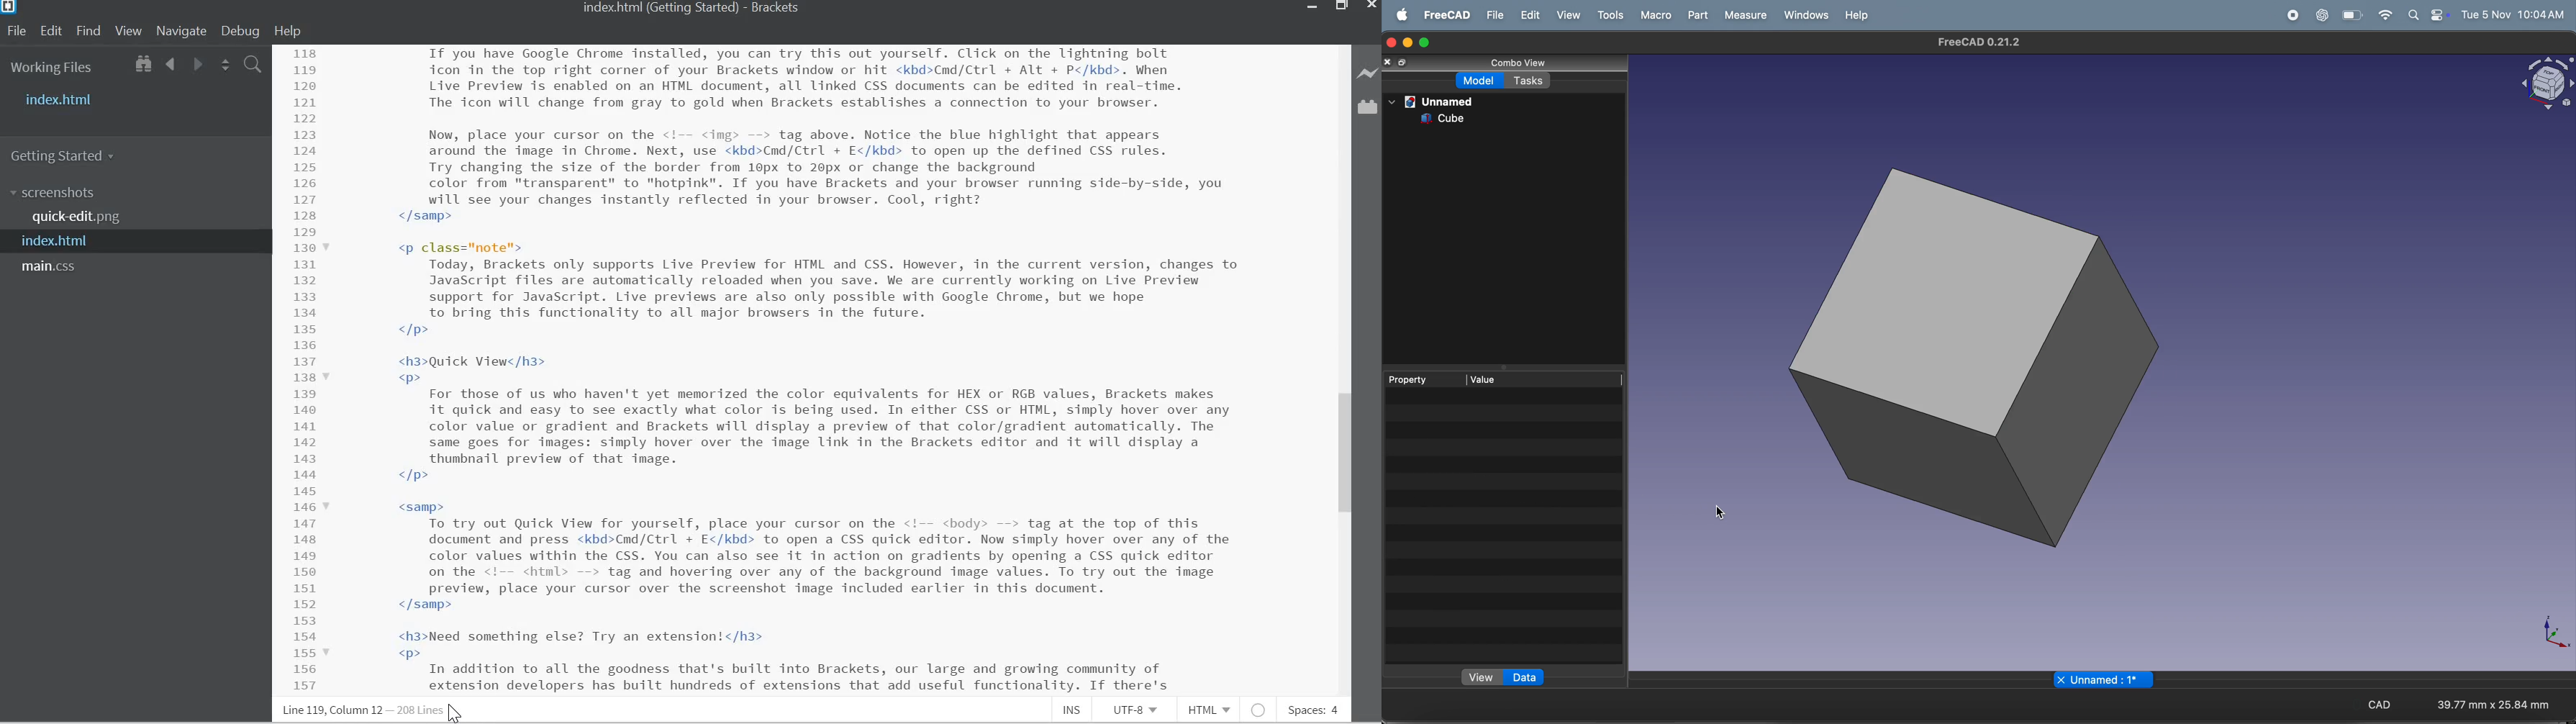 The width and height of the screenshot is (2576, 728). I want to click on closing, so click(1393, 42).